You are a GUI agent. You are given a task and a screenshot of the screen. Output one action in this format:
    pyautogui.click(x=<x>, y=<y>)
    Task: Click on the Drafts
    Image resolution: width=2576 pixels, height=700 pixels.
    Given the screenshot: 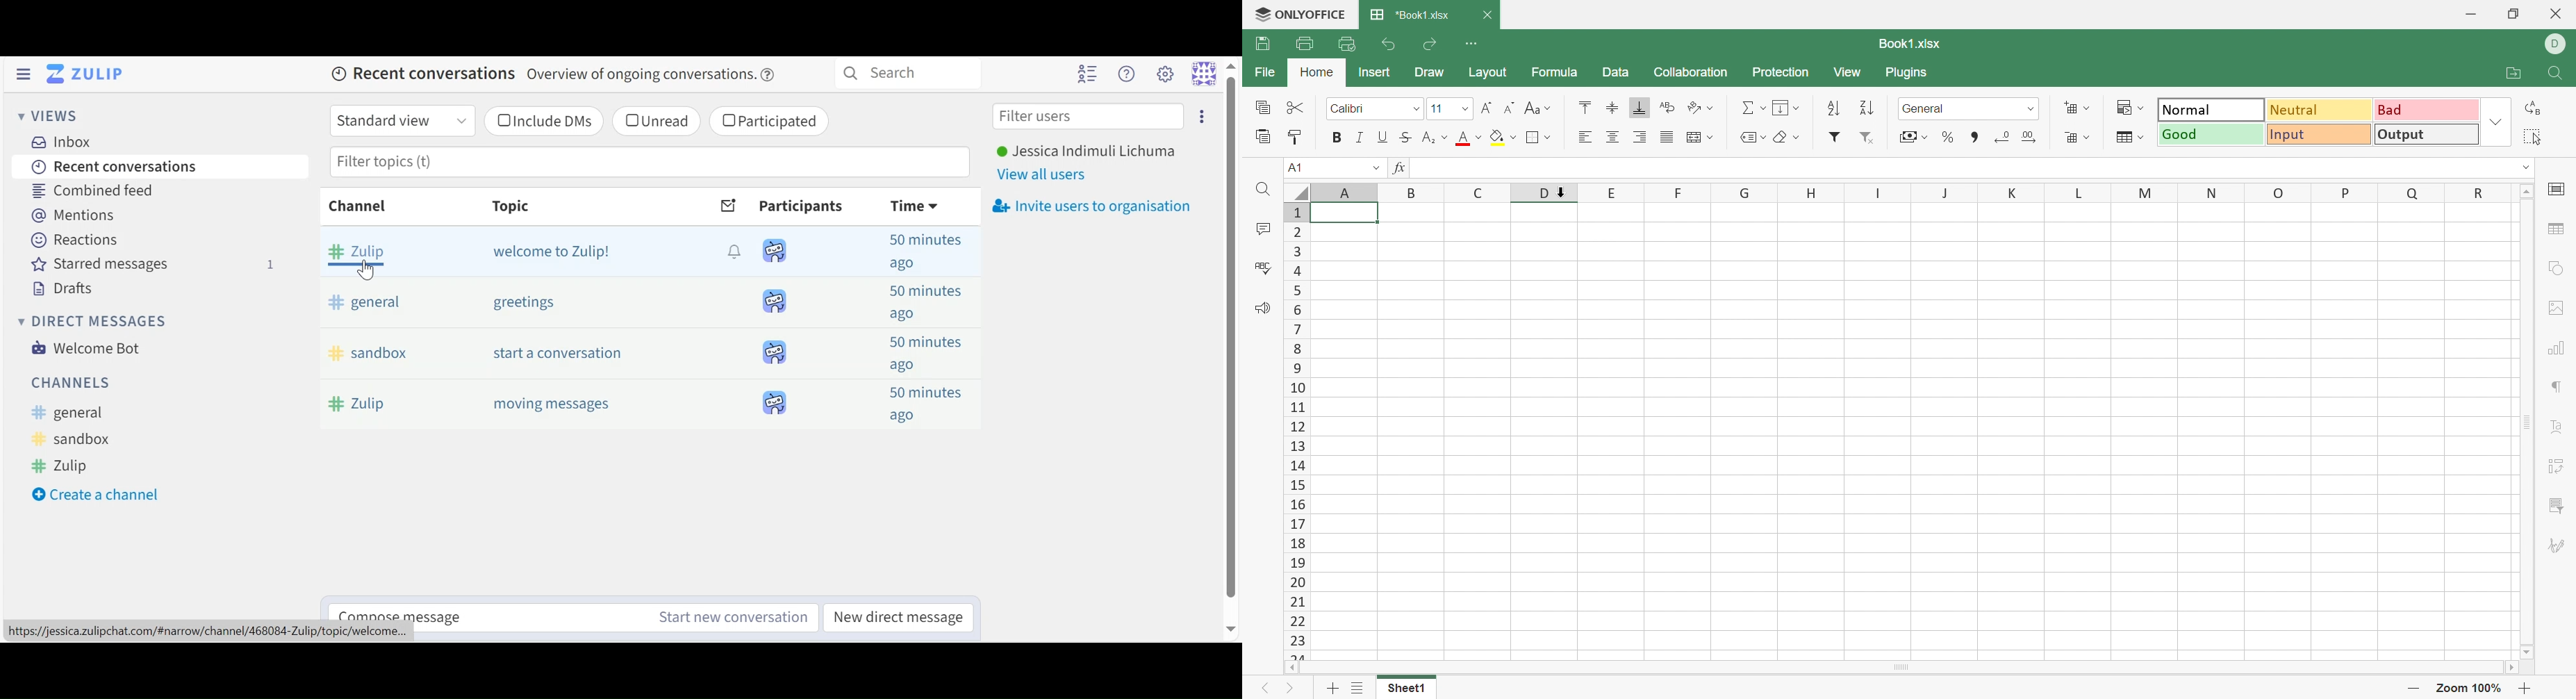 What is the action you would take?
    pyautogui.click(x=58, y=287)
    